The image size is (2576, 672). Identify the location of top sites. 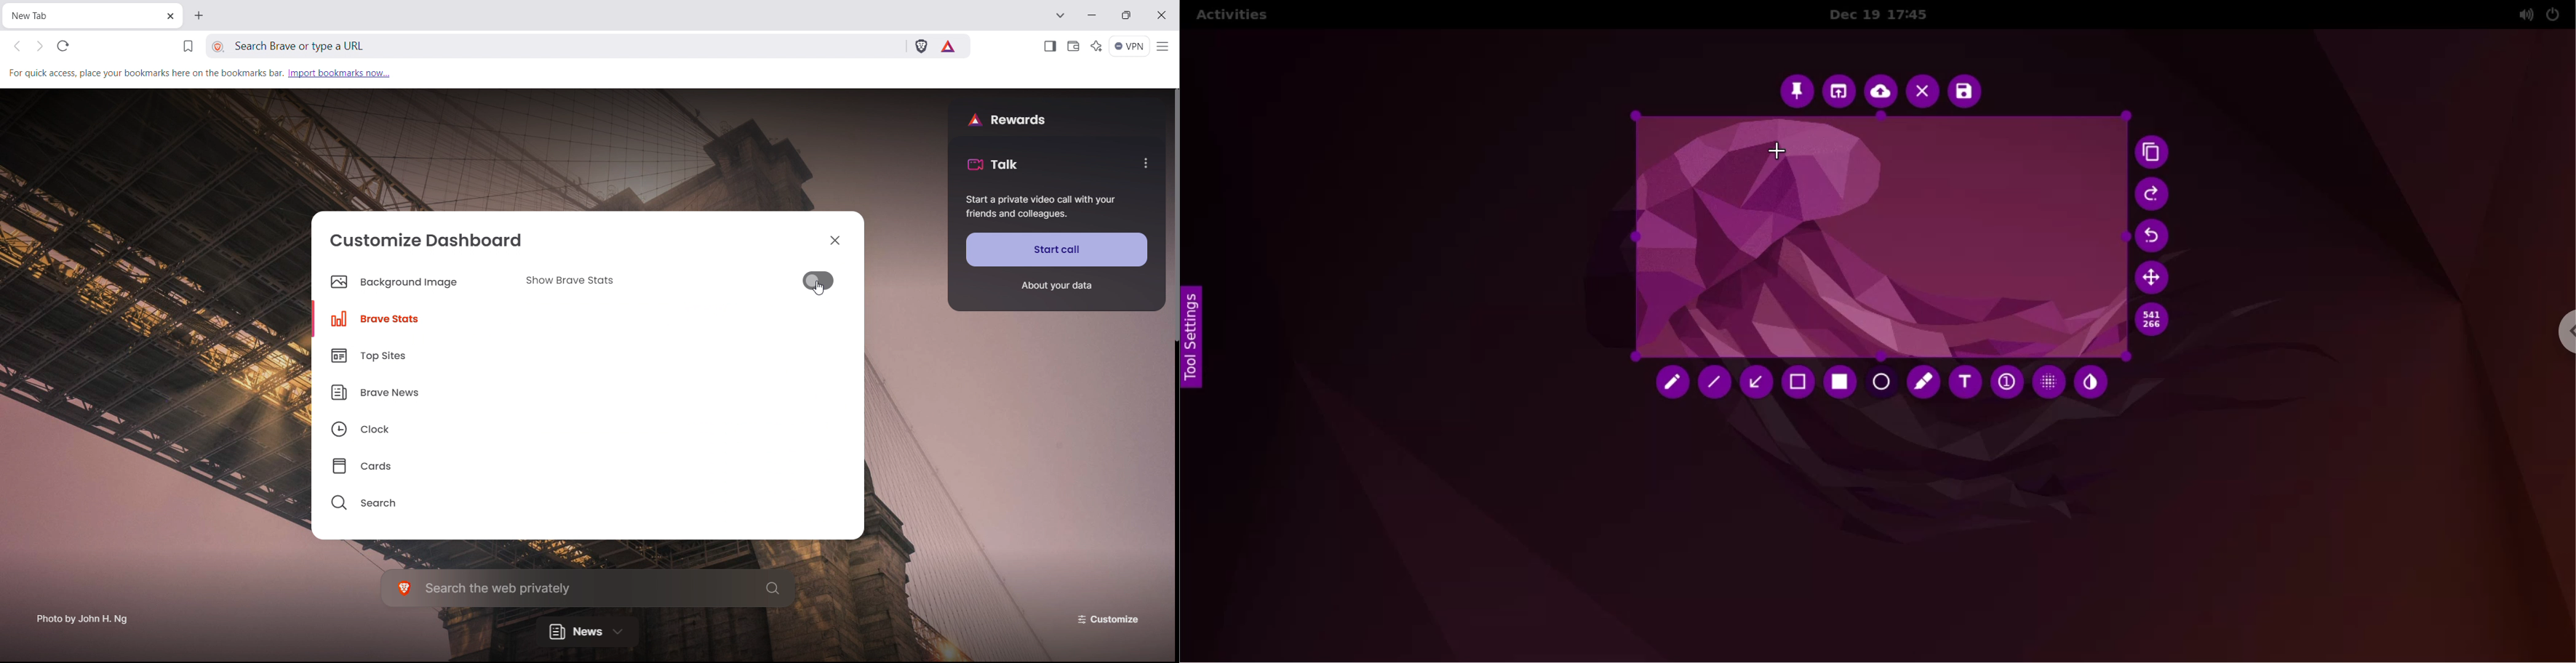
(410, 355).